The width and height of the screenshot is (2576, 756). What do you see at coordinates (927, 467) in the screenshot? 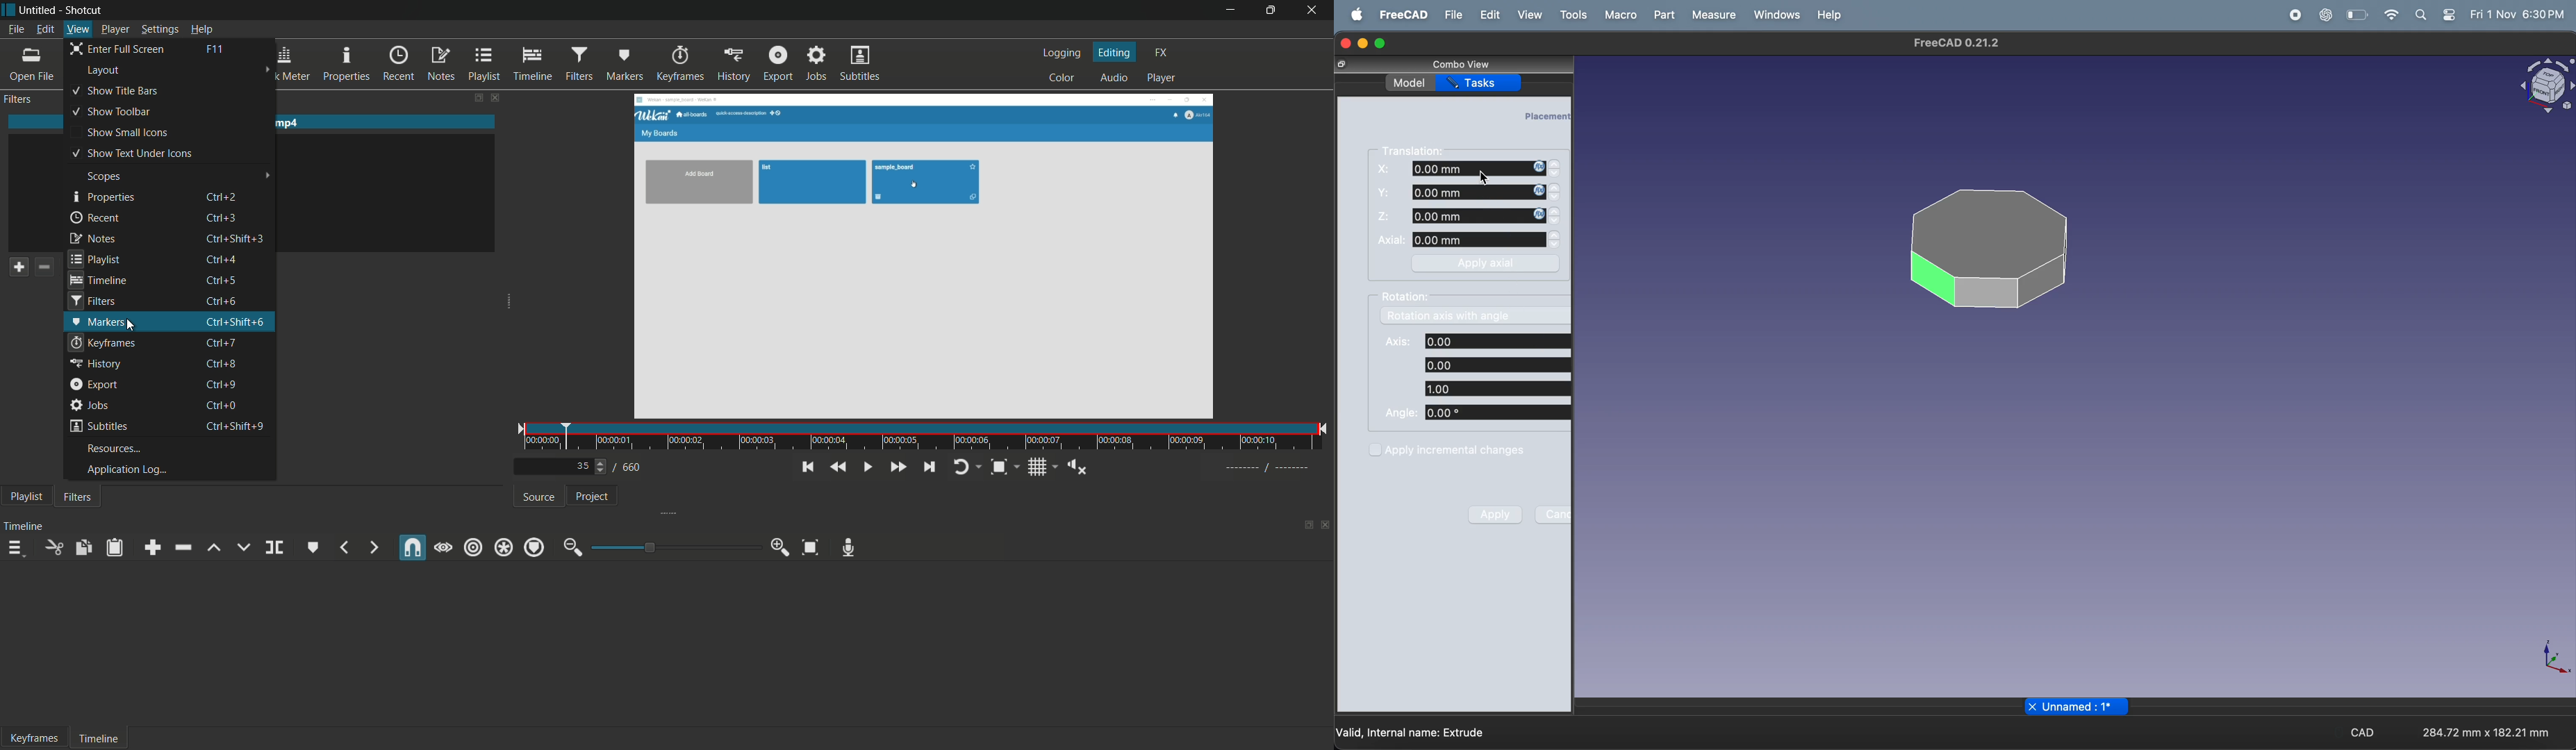
I see `skip to the next point` at bounding box center [927, 467].